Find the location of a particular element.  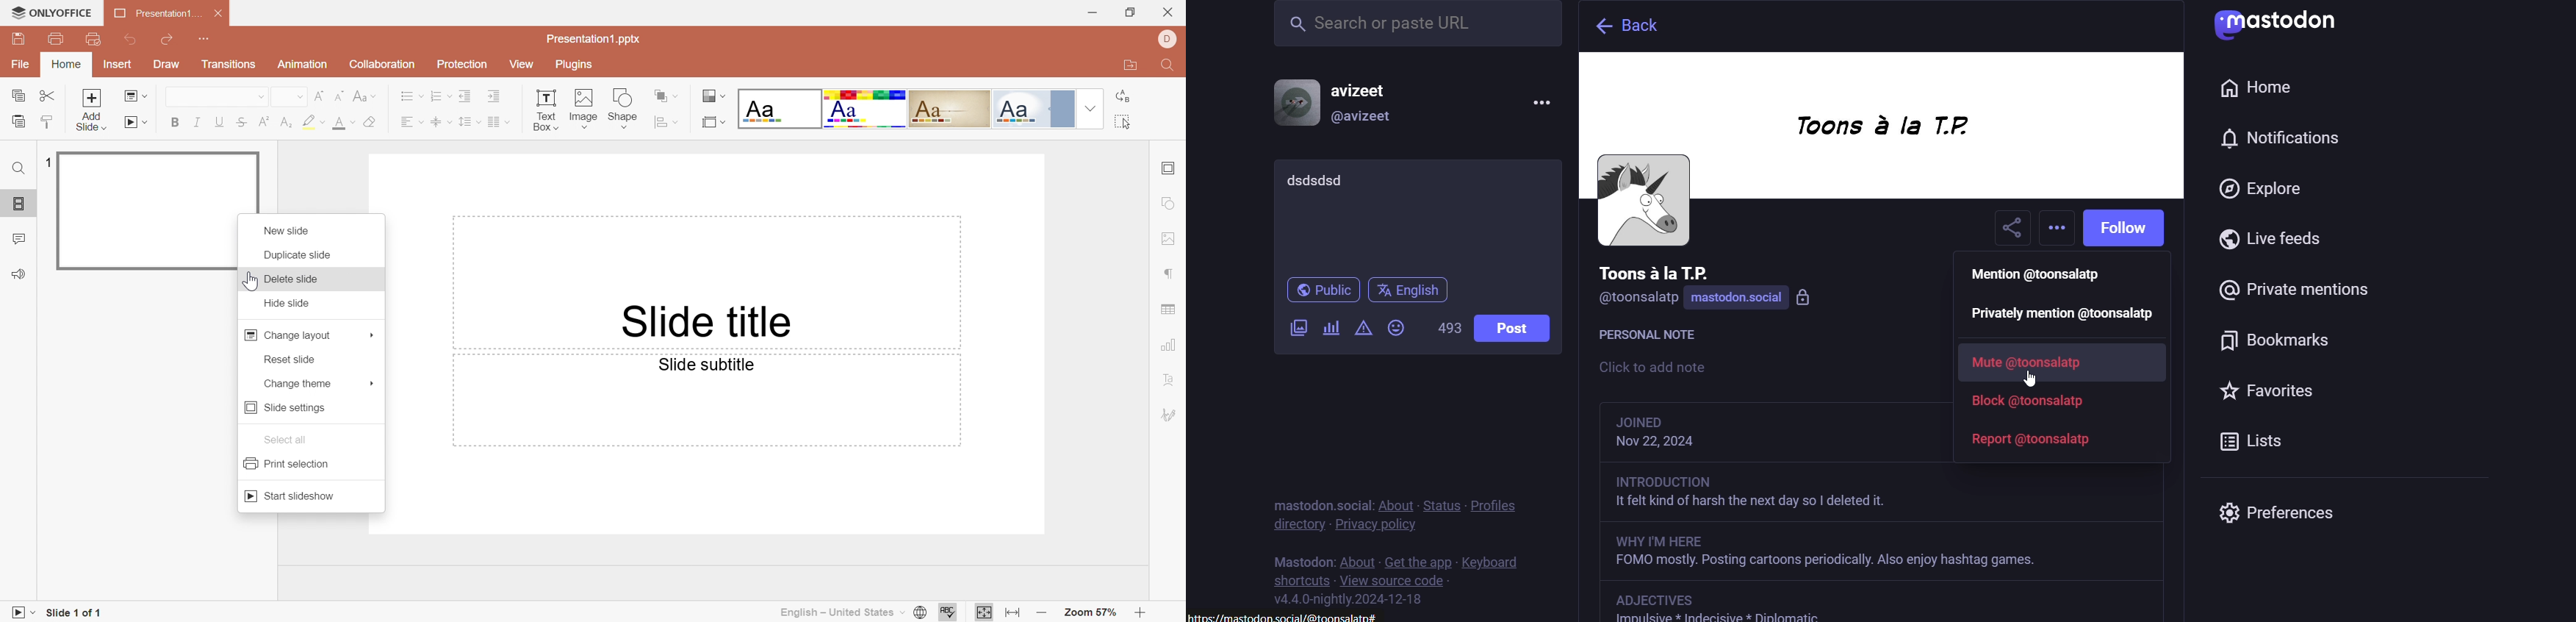

user informatin is located at coordinates (1685, 433).